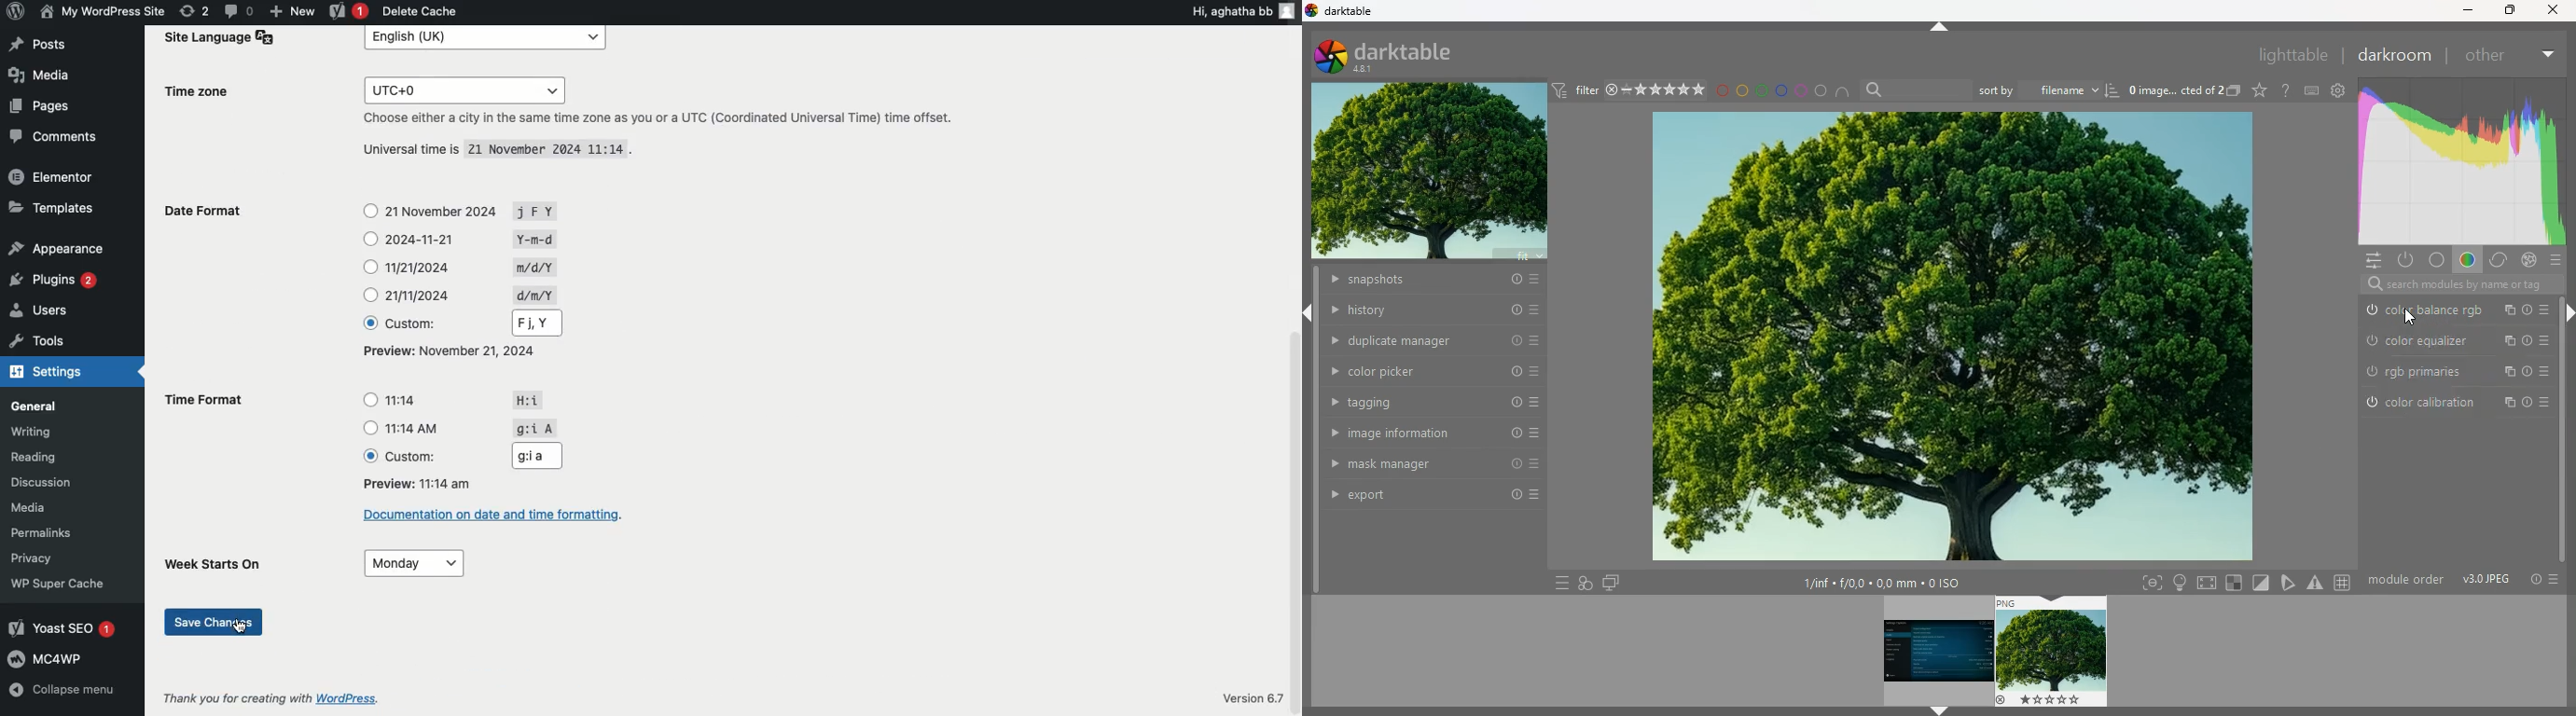  Describe the element at coordinates (2553, 10) in the screenshot. I see `` at that location.